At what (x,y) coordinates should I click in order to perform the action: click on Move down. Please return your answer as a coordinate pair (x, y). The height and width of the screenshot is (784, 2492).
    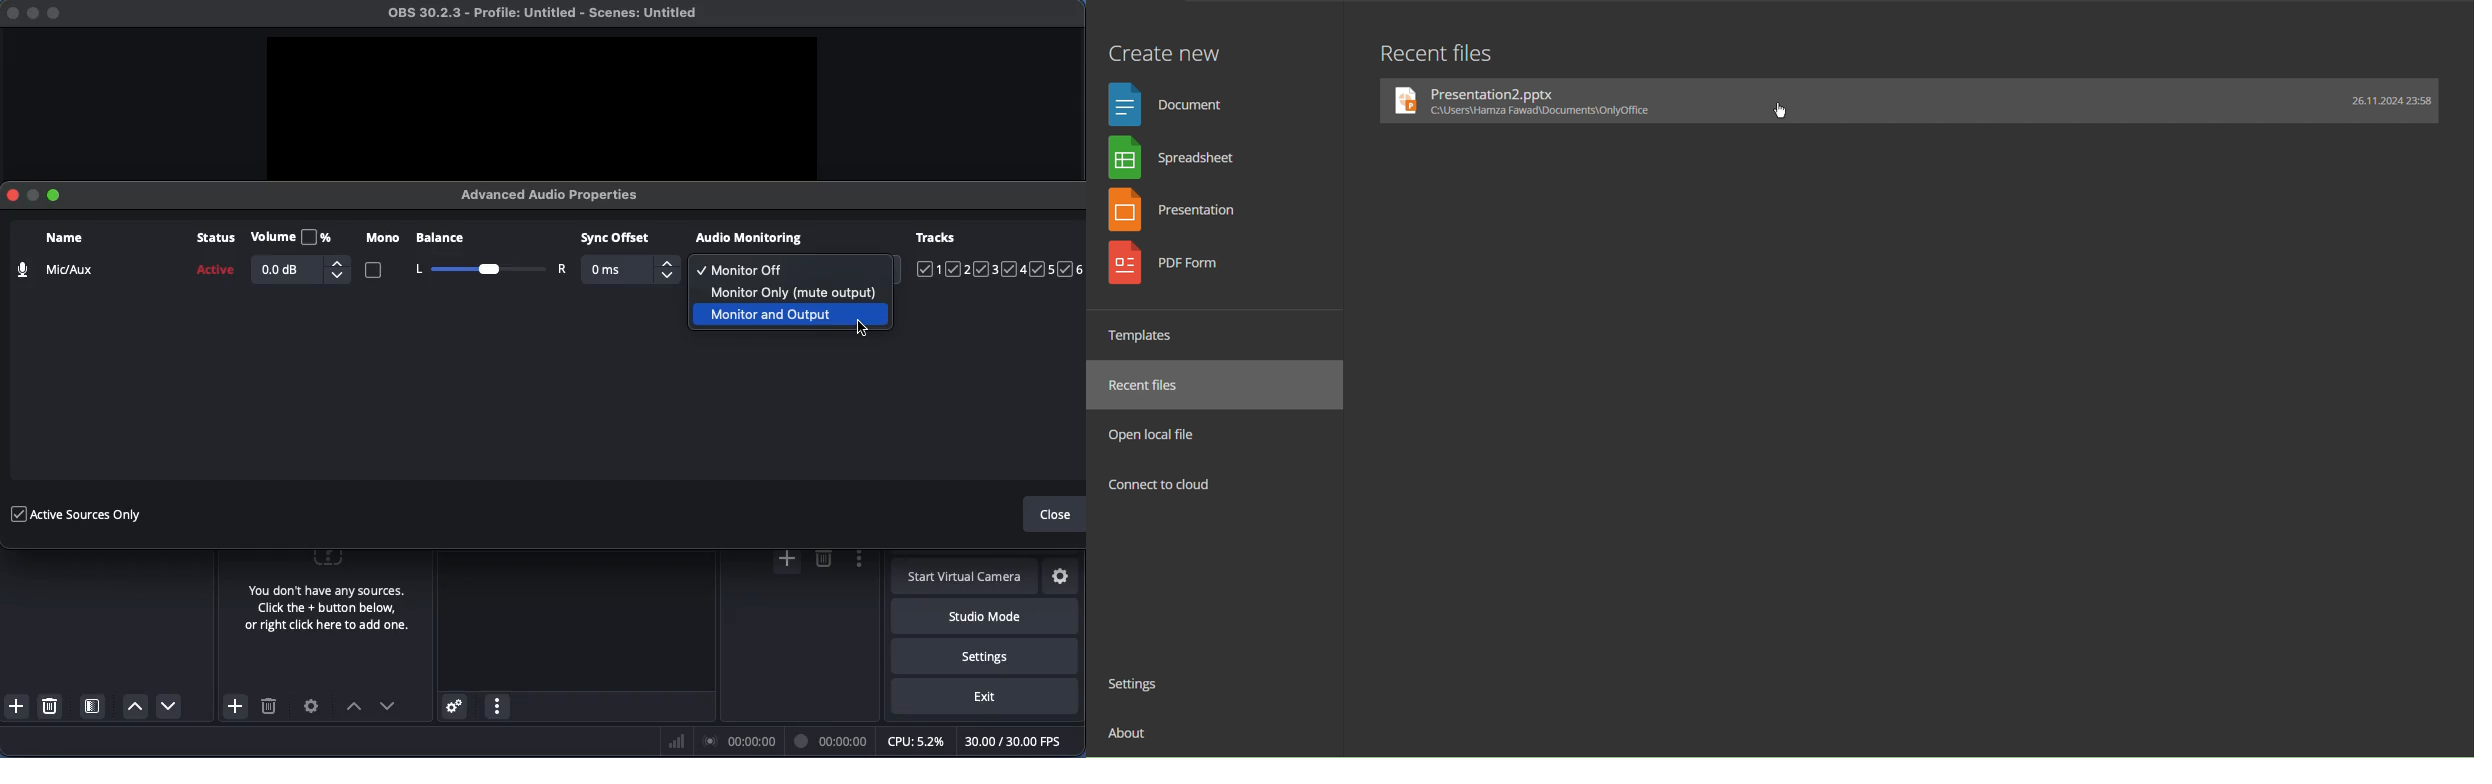
    Looking at the image, I should click on (167, 705).